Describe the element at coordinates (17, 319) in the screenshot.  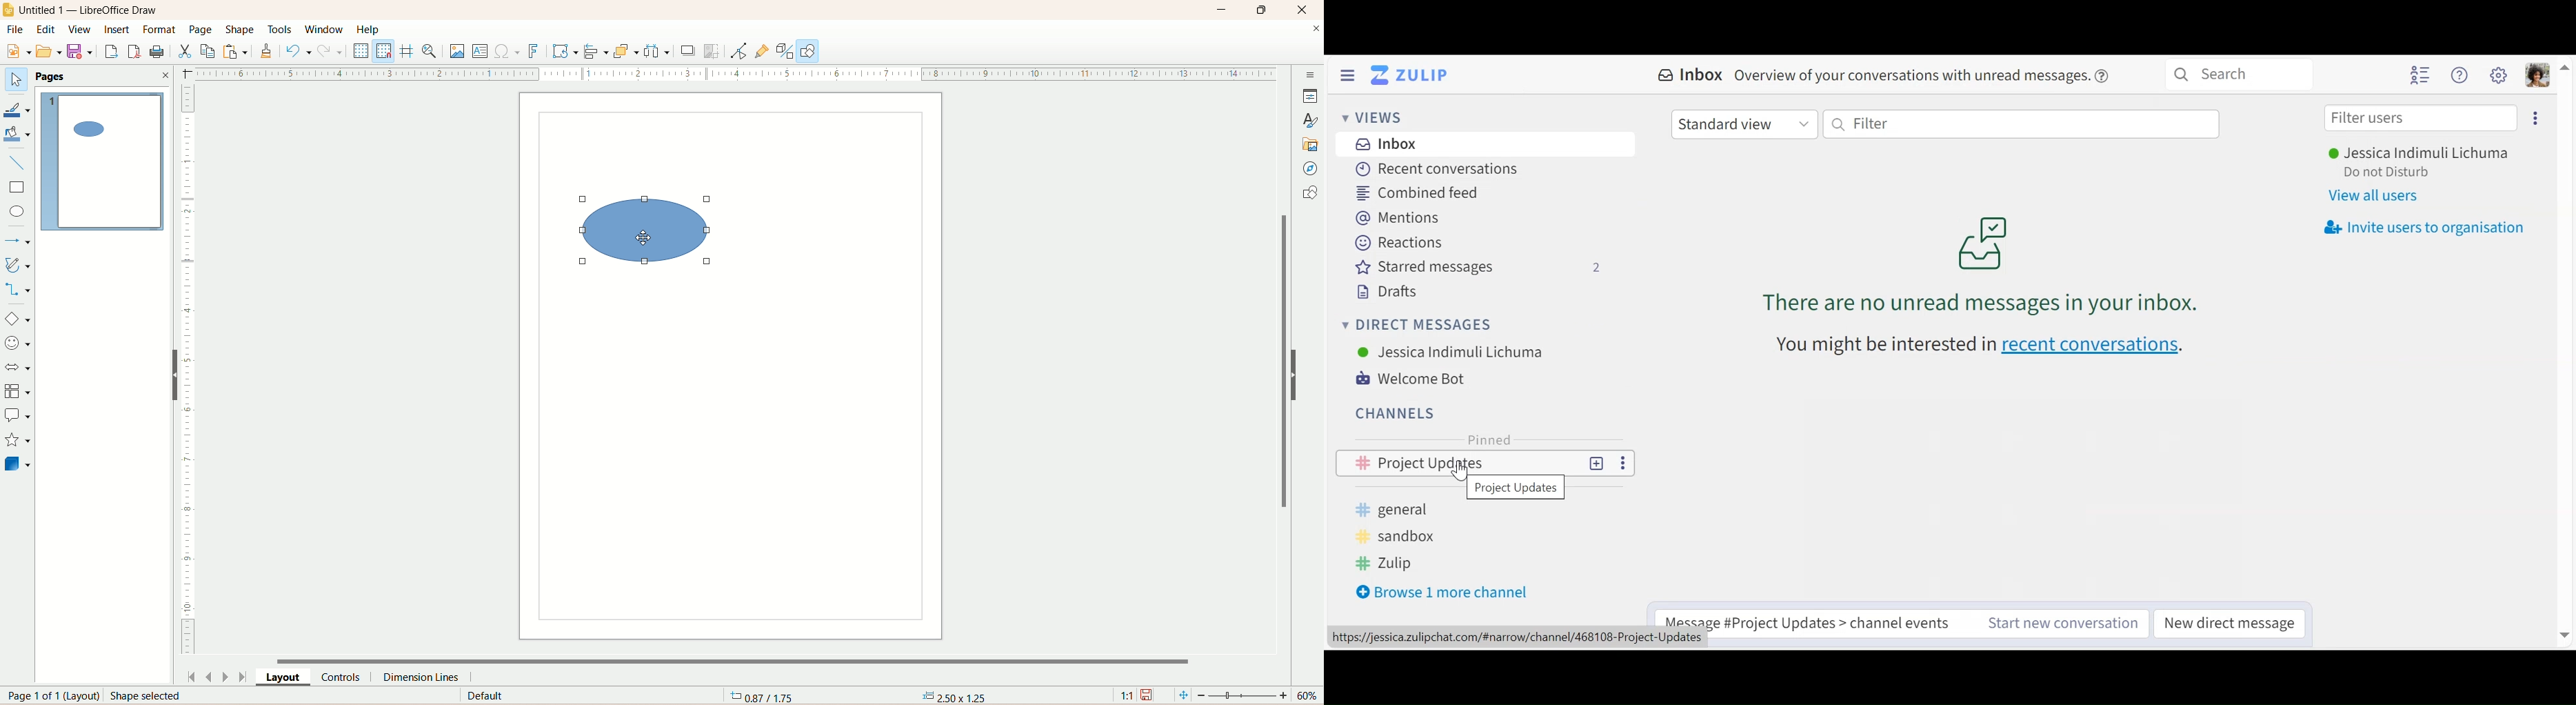
I see `basic shapes` at that location.